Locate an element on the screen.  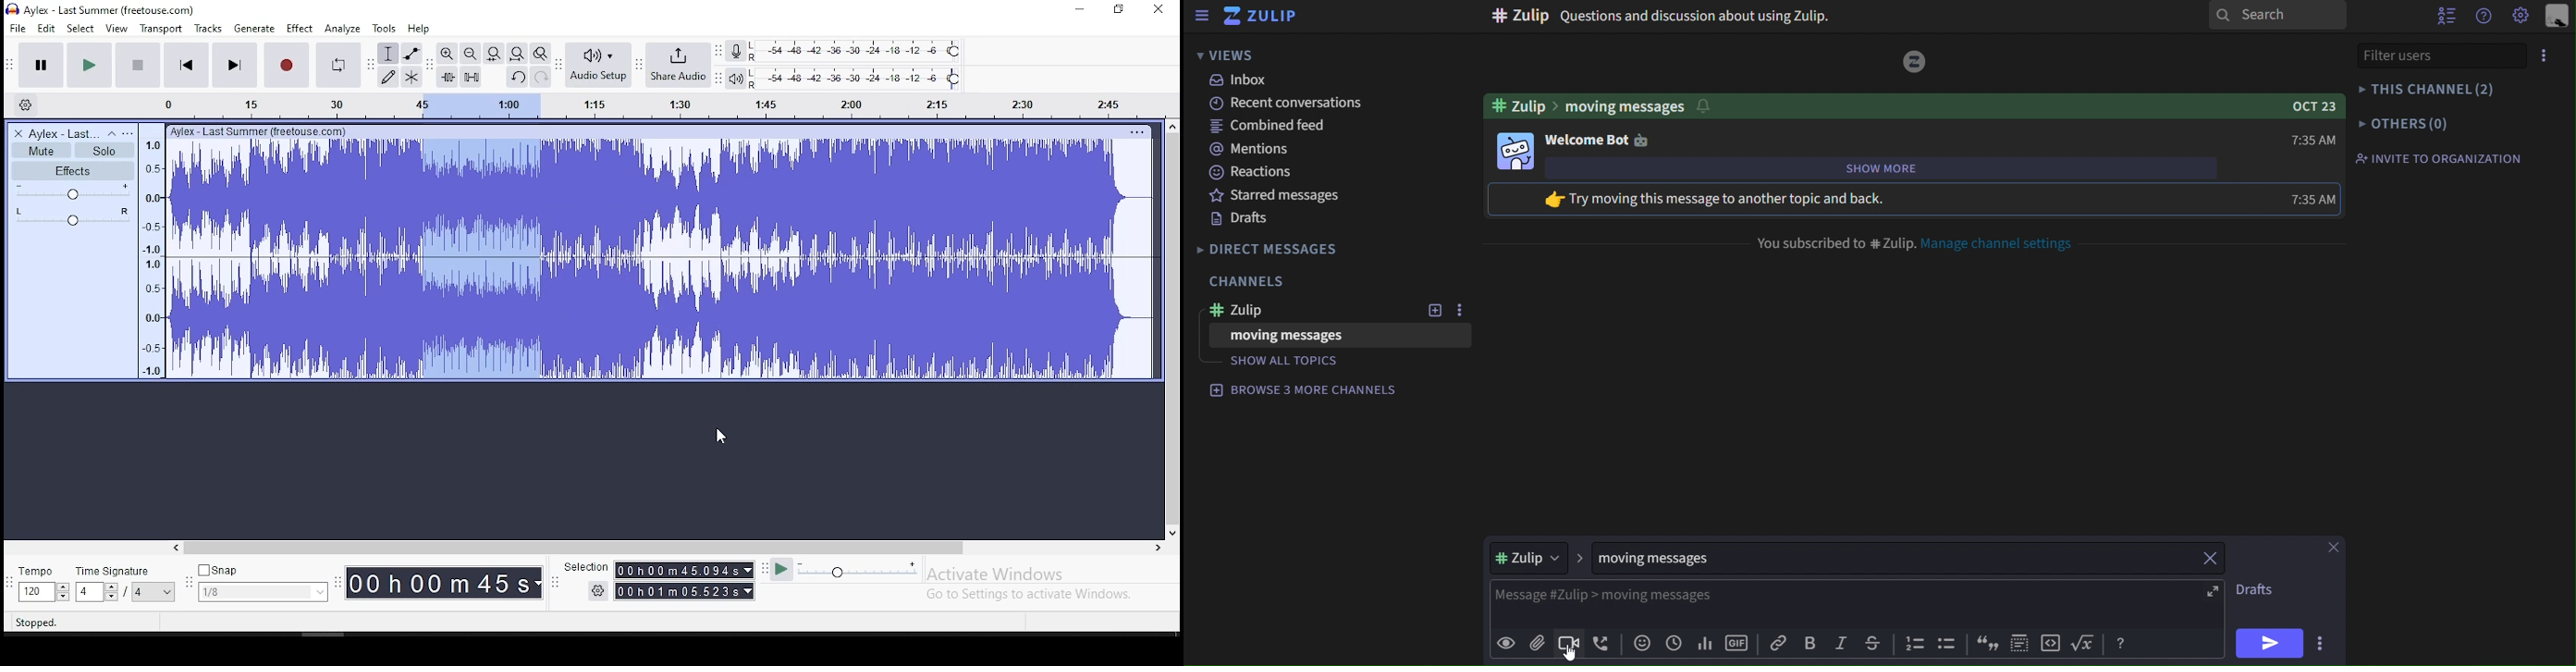
welcome bot is located at coordinates (1597, 139).